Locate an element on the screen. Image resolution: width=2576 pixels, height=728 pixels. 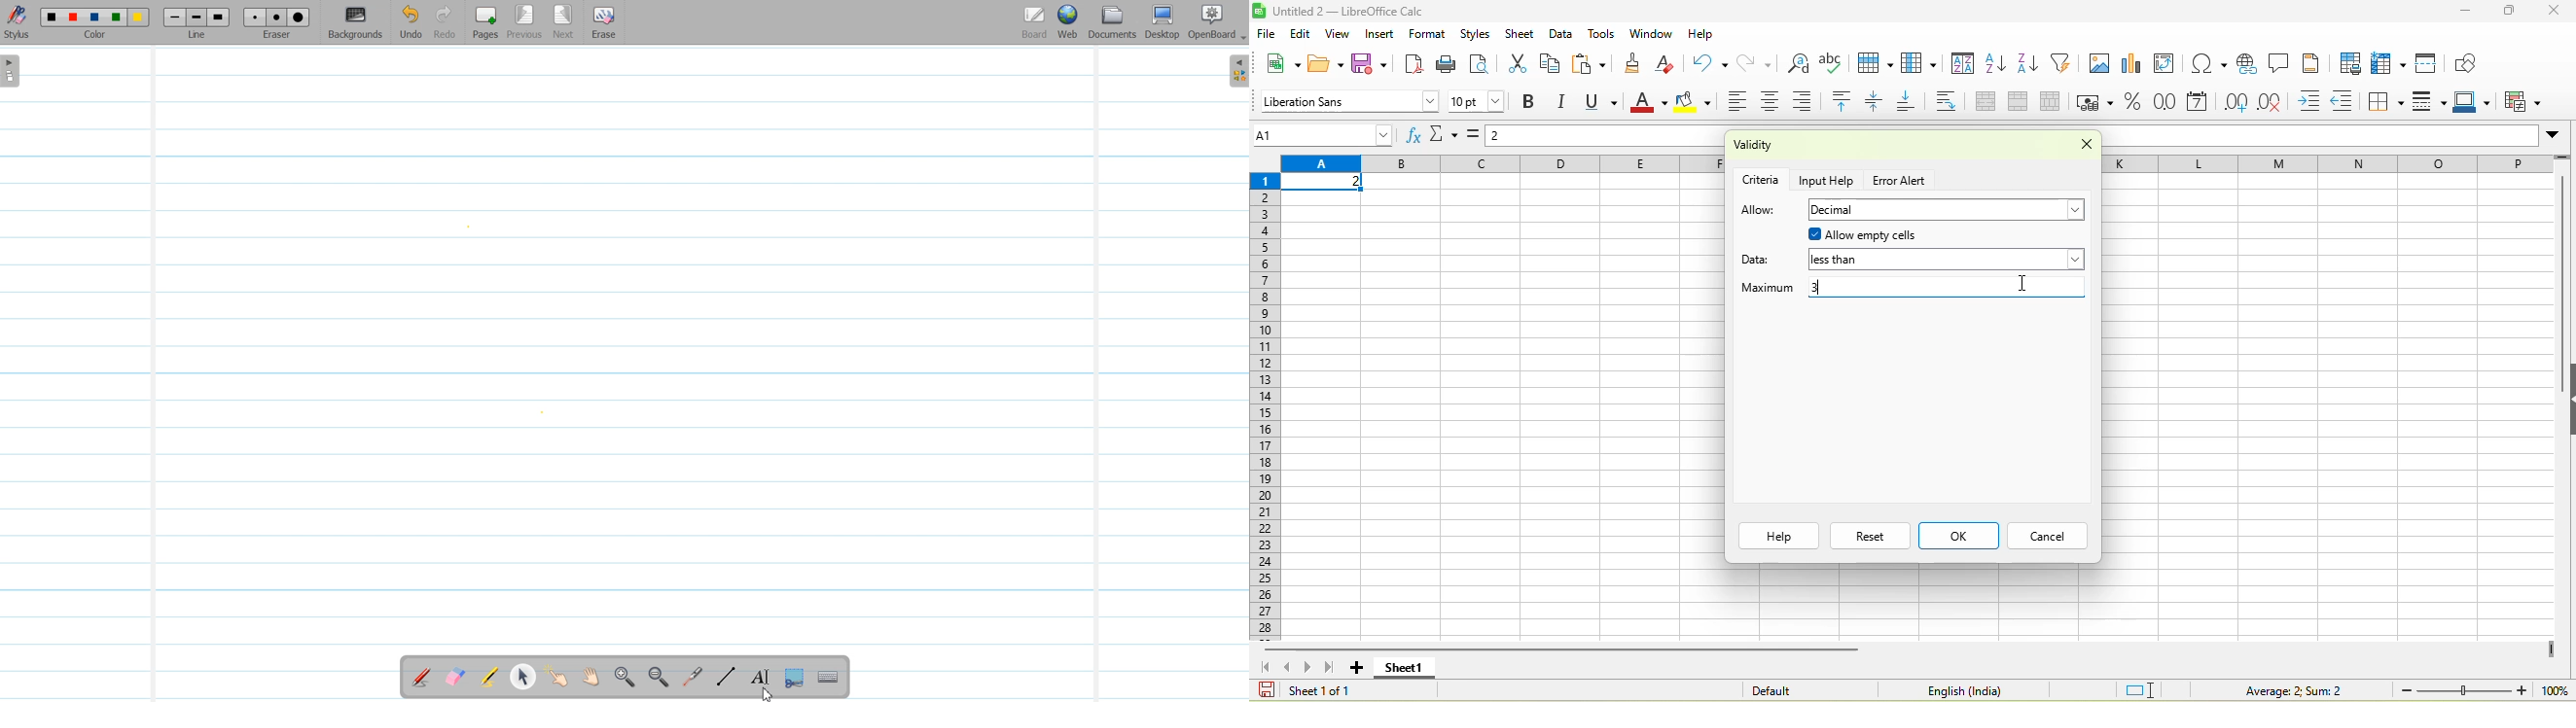
rows and column is located at coordinates (2390, 63).